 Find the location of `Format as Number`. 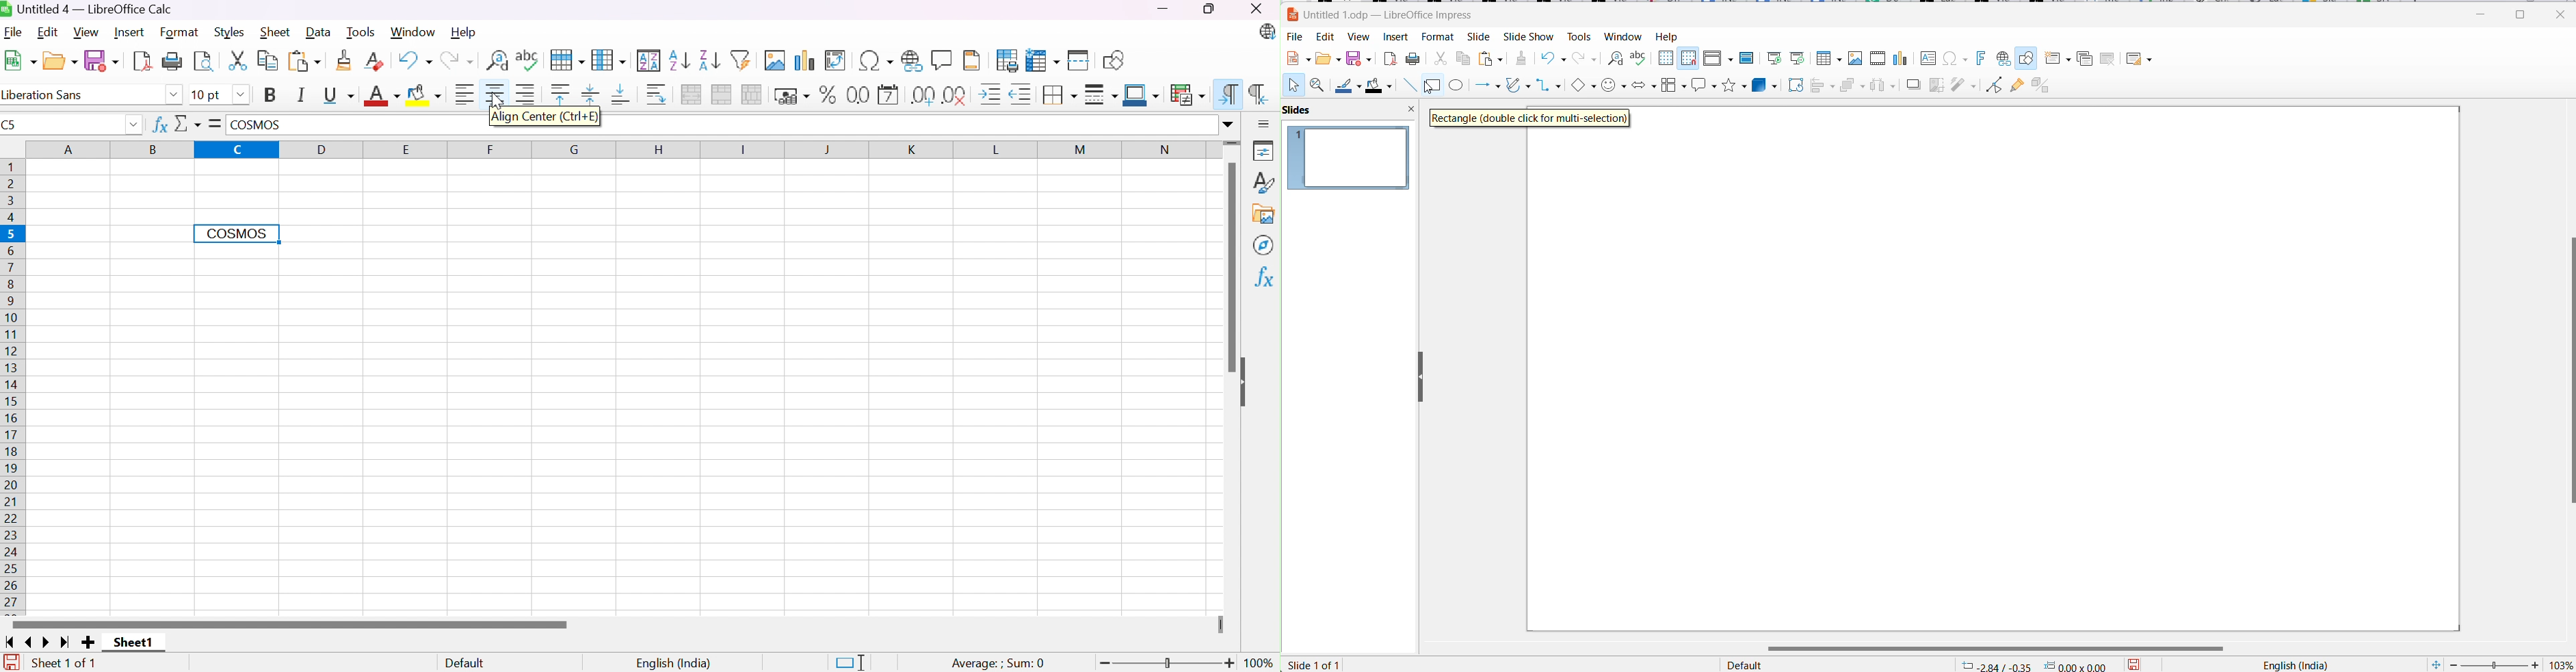

Format as Number is located at coordinates (859, 95).